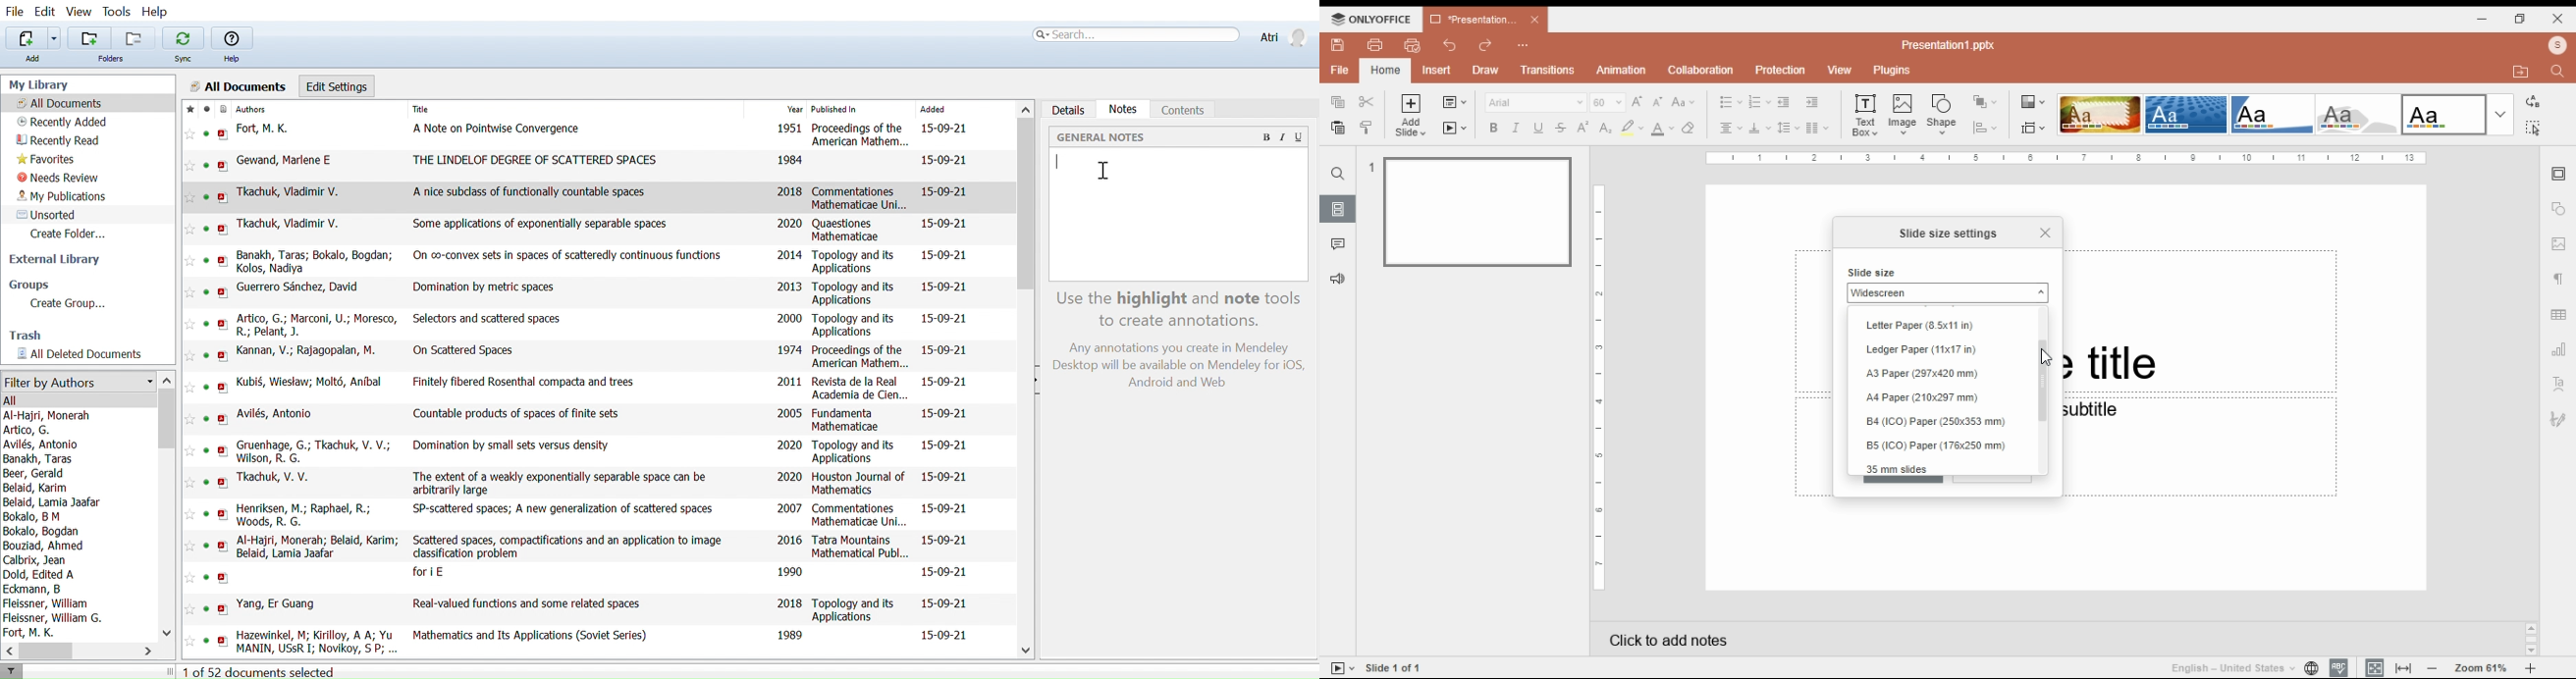  What do you see at coordinates (2361, 115) in the screenshot?
I see `slide them option` at bounding box center [2361, 115].